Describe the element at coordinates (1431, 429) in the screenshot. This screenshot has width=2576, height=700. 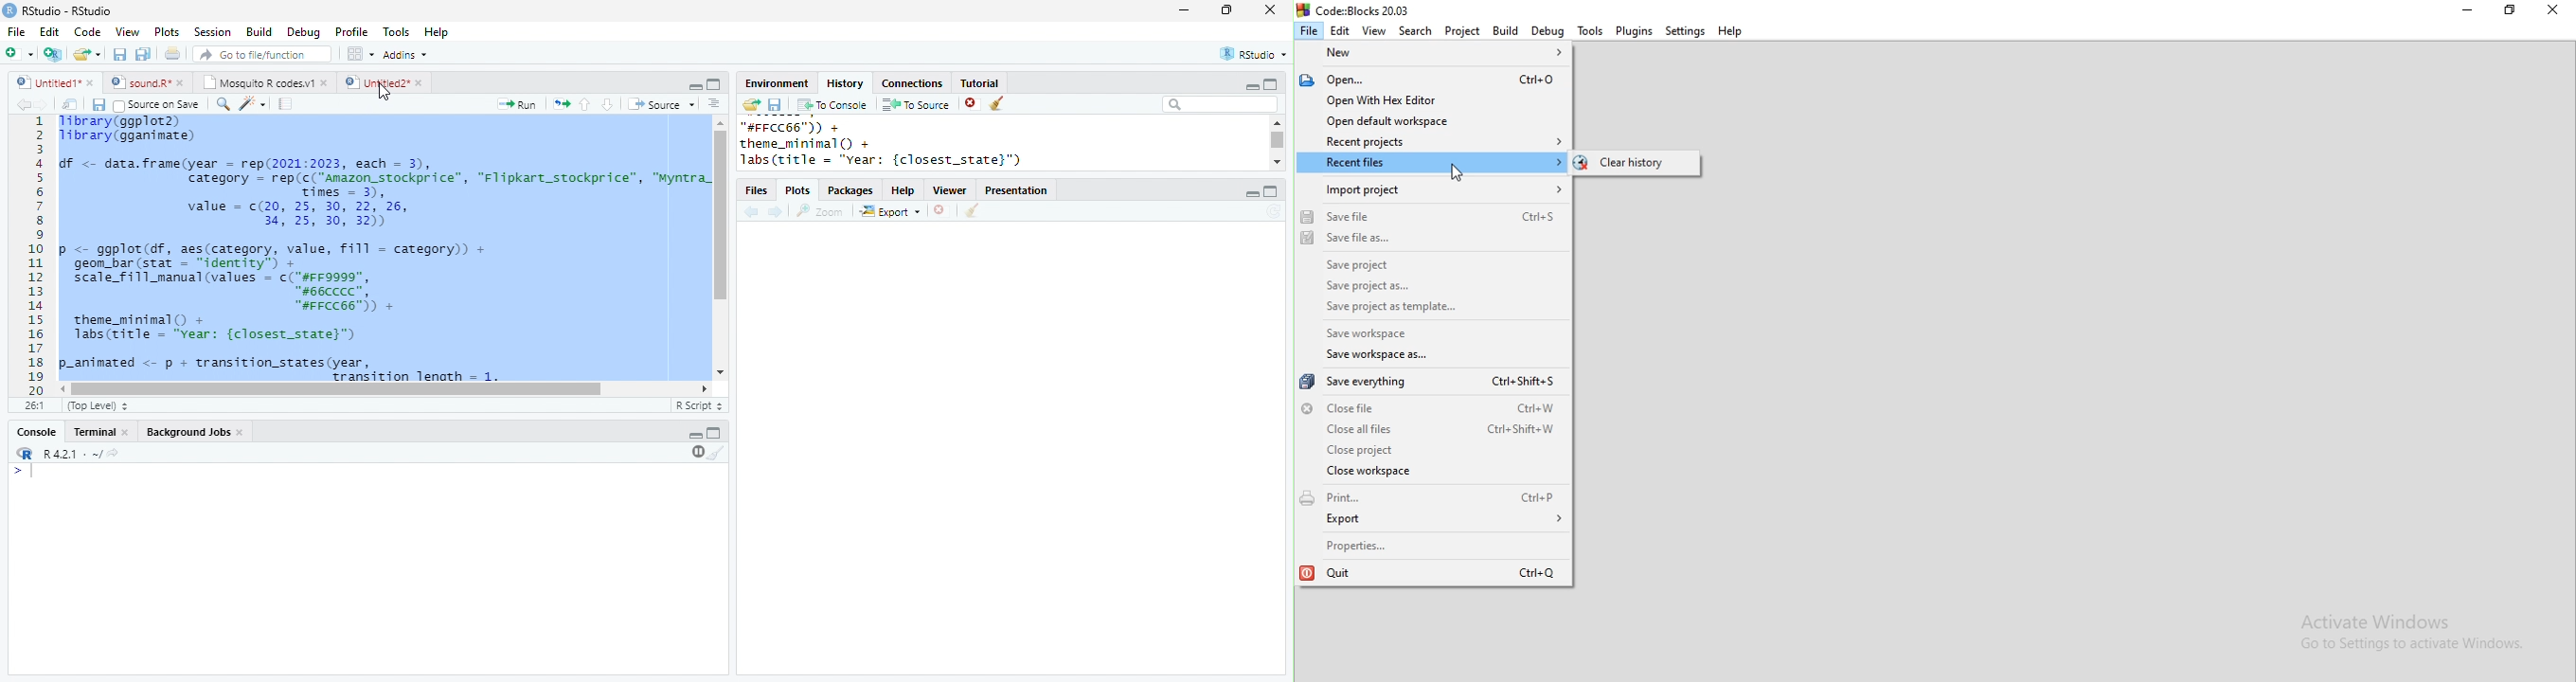
I see `Close all files` at that location.